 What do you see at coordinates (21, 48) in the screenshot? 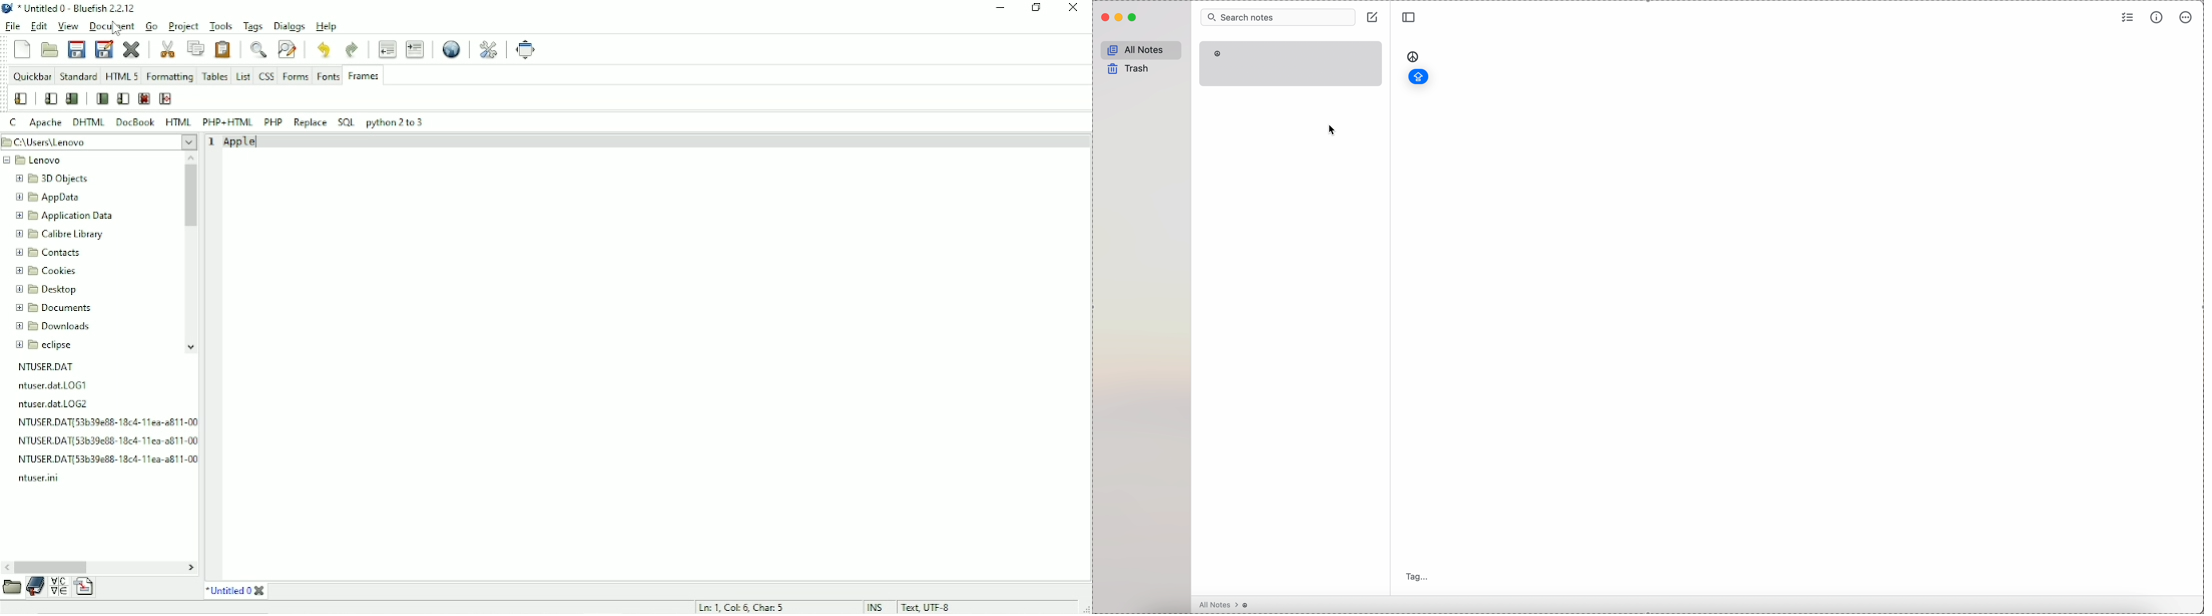
I see `New file` at bounding box center [21, 48].